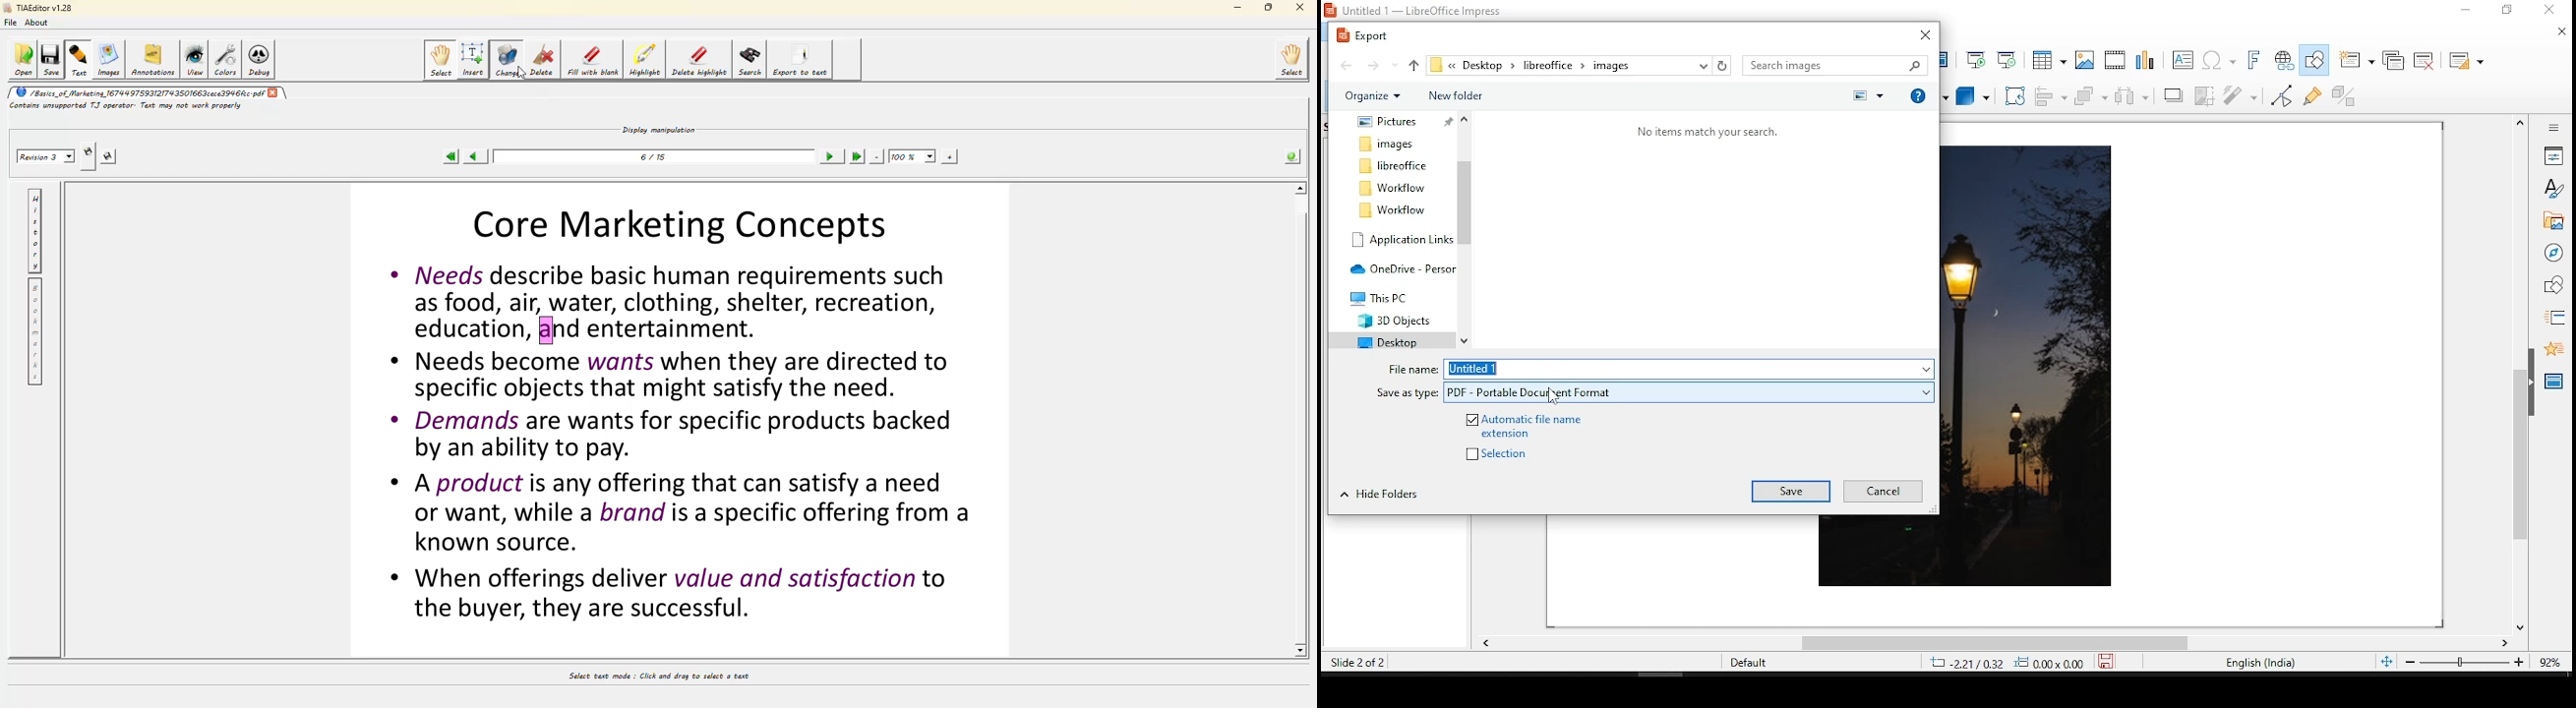 This screenshot has height=728, width=2576. What do you see at coordinates (1389, 144) in the screenshot?
I see `folder` at bounding box center [1389, 144].